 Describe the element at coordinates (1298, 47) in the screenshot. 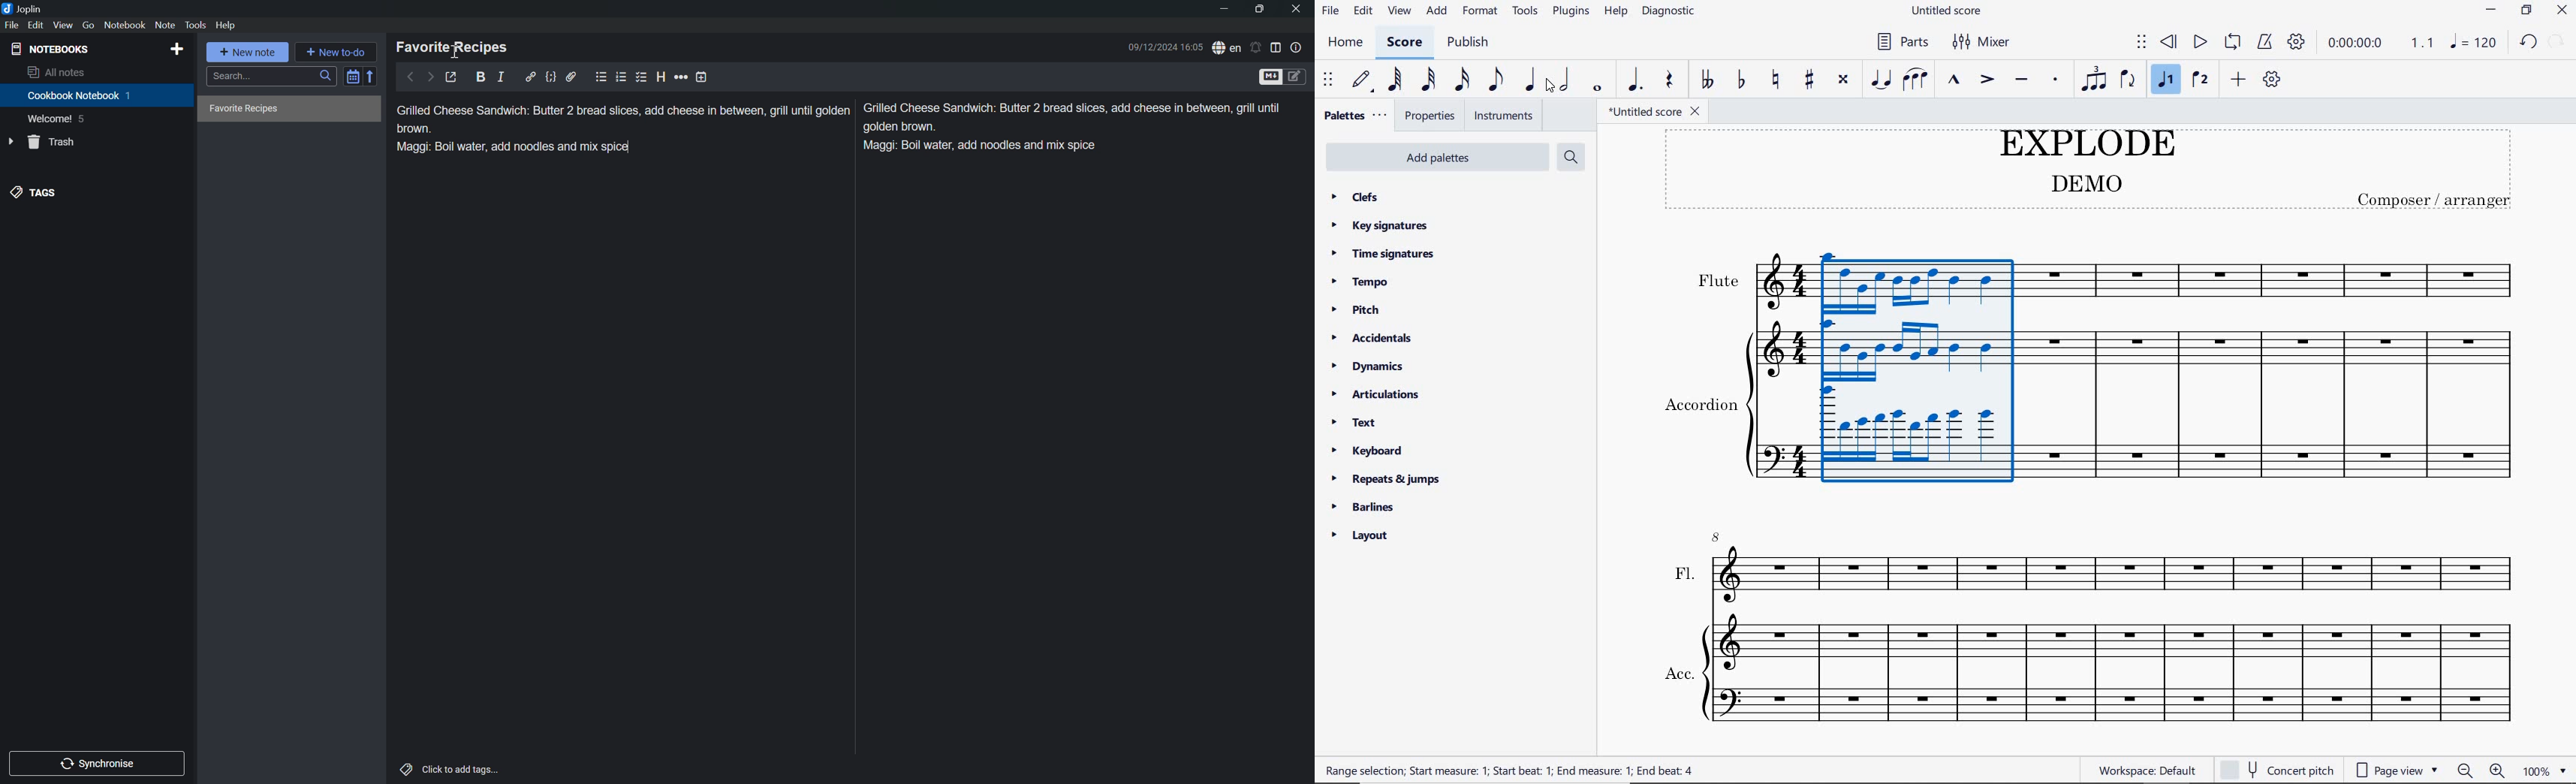

I see `Note properties` at that location.